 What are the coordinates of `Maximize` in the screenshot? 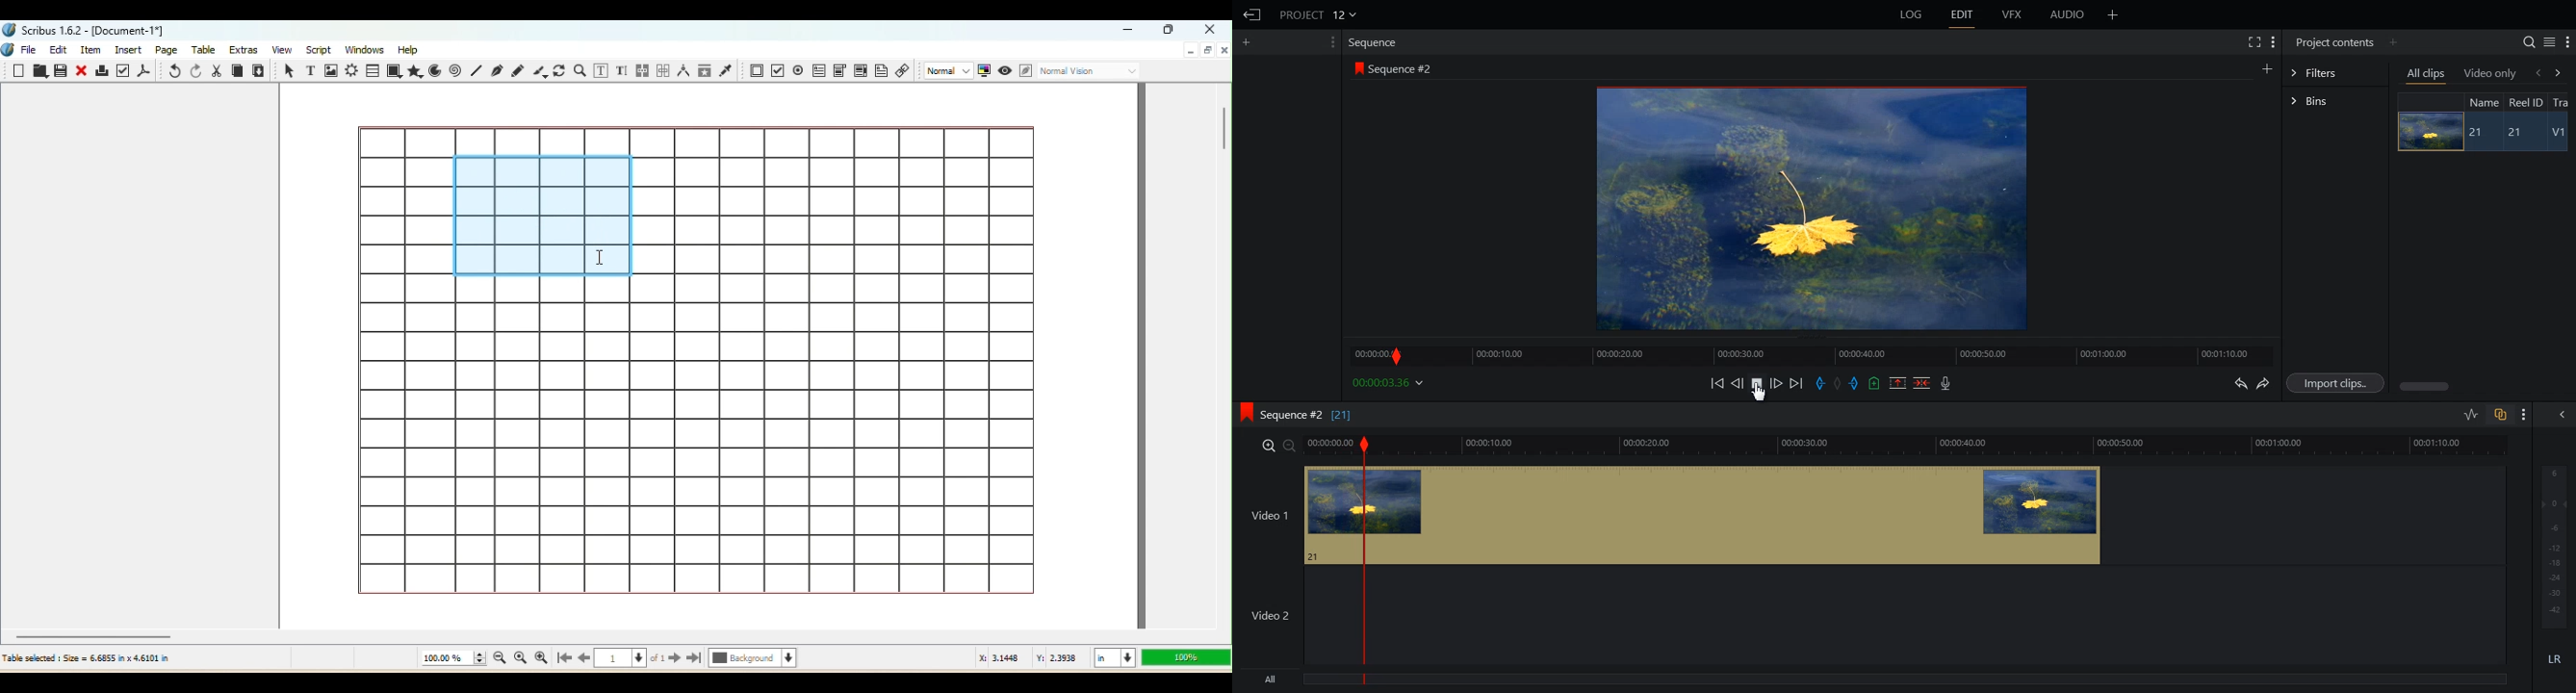 It's located at (1171, 31).